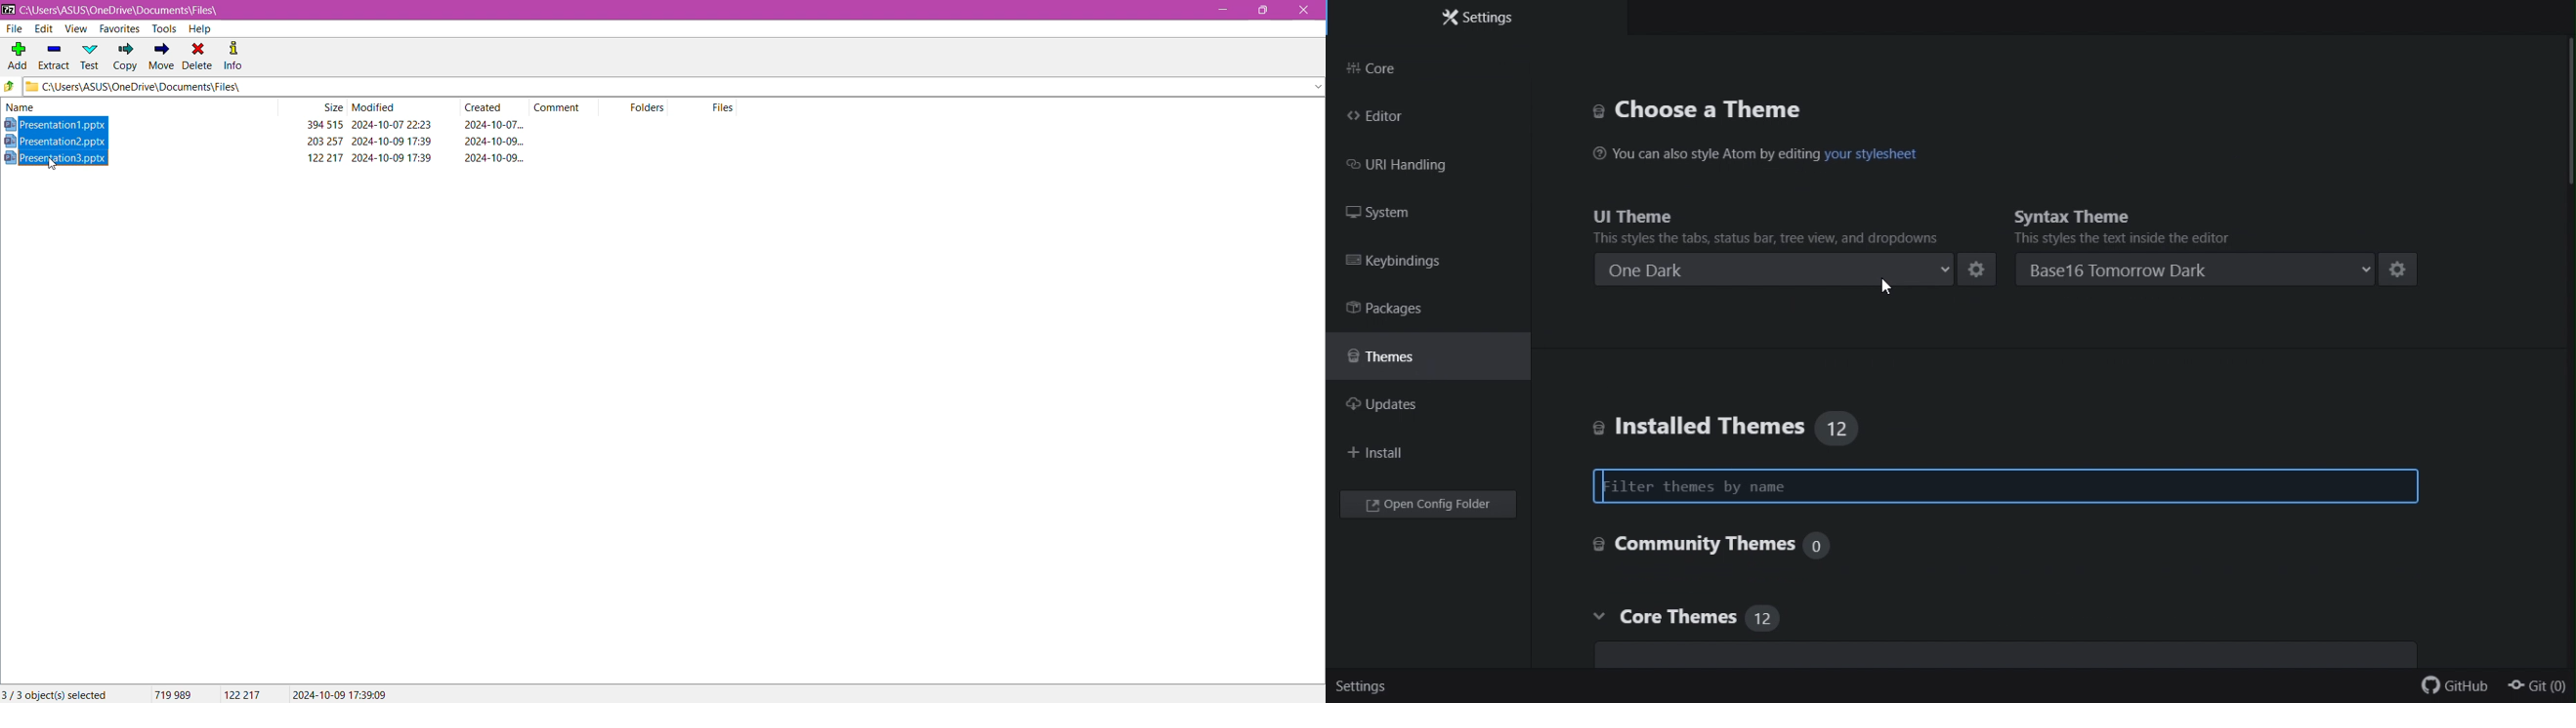  What do you see at coordinates (2456, 689) in the screenshot?
I see `github` at bounding box center [2456, 689].